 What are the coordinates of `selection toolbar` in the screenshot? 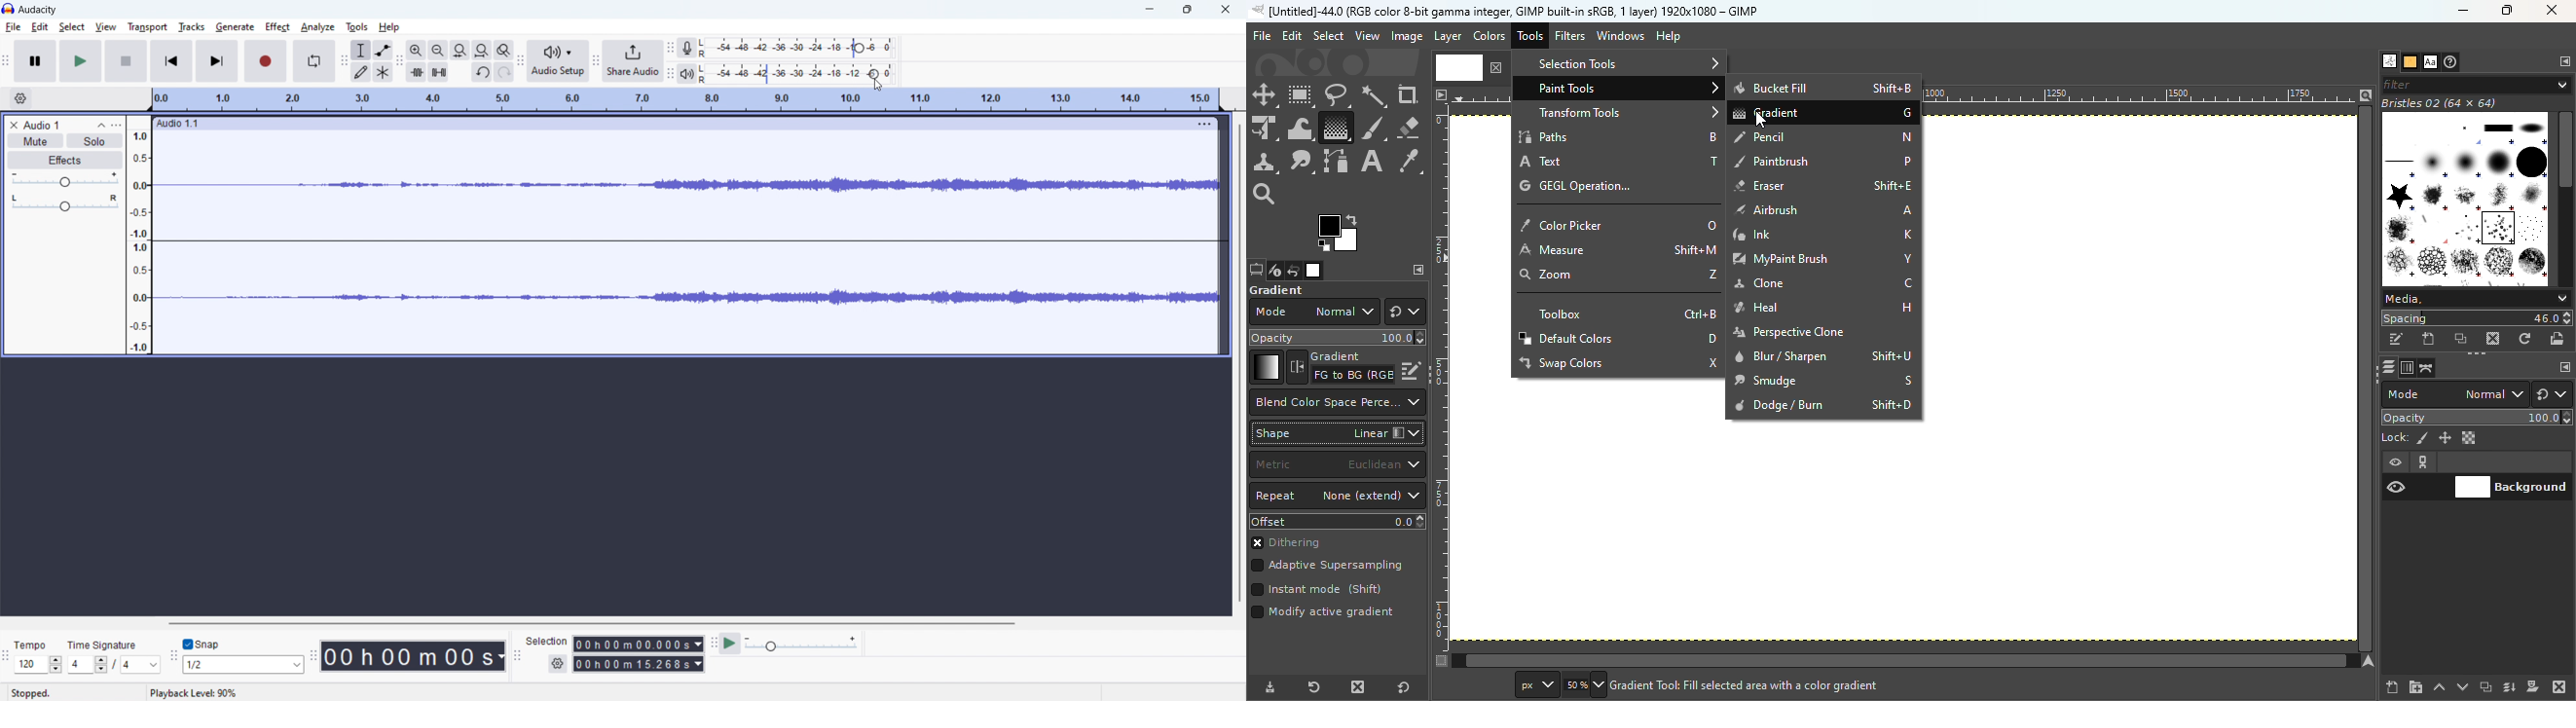 It's located at (517, 657).